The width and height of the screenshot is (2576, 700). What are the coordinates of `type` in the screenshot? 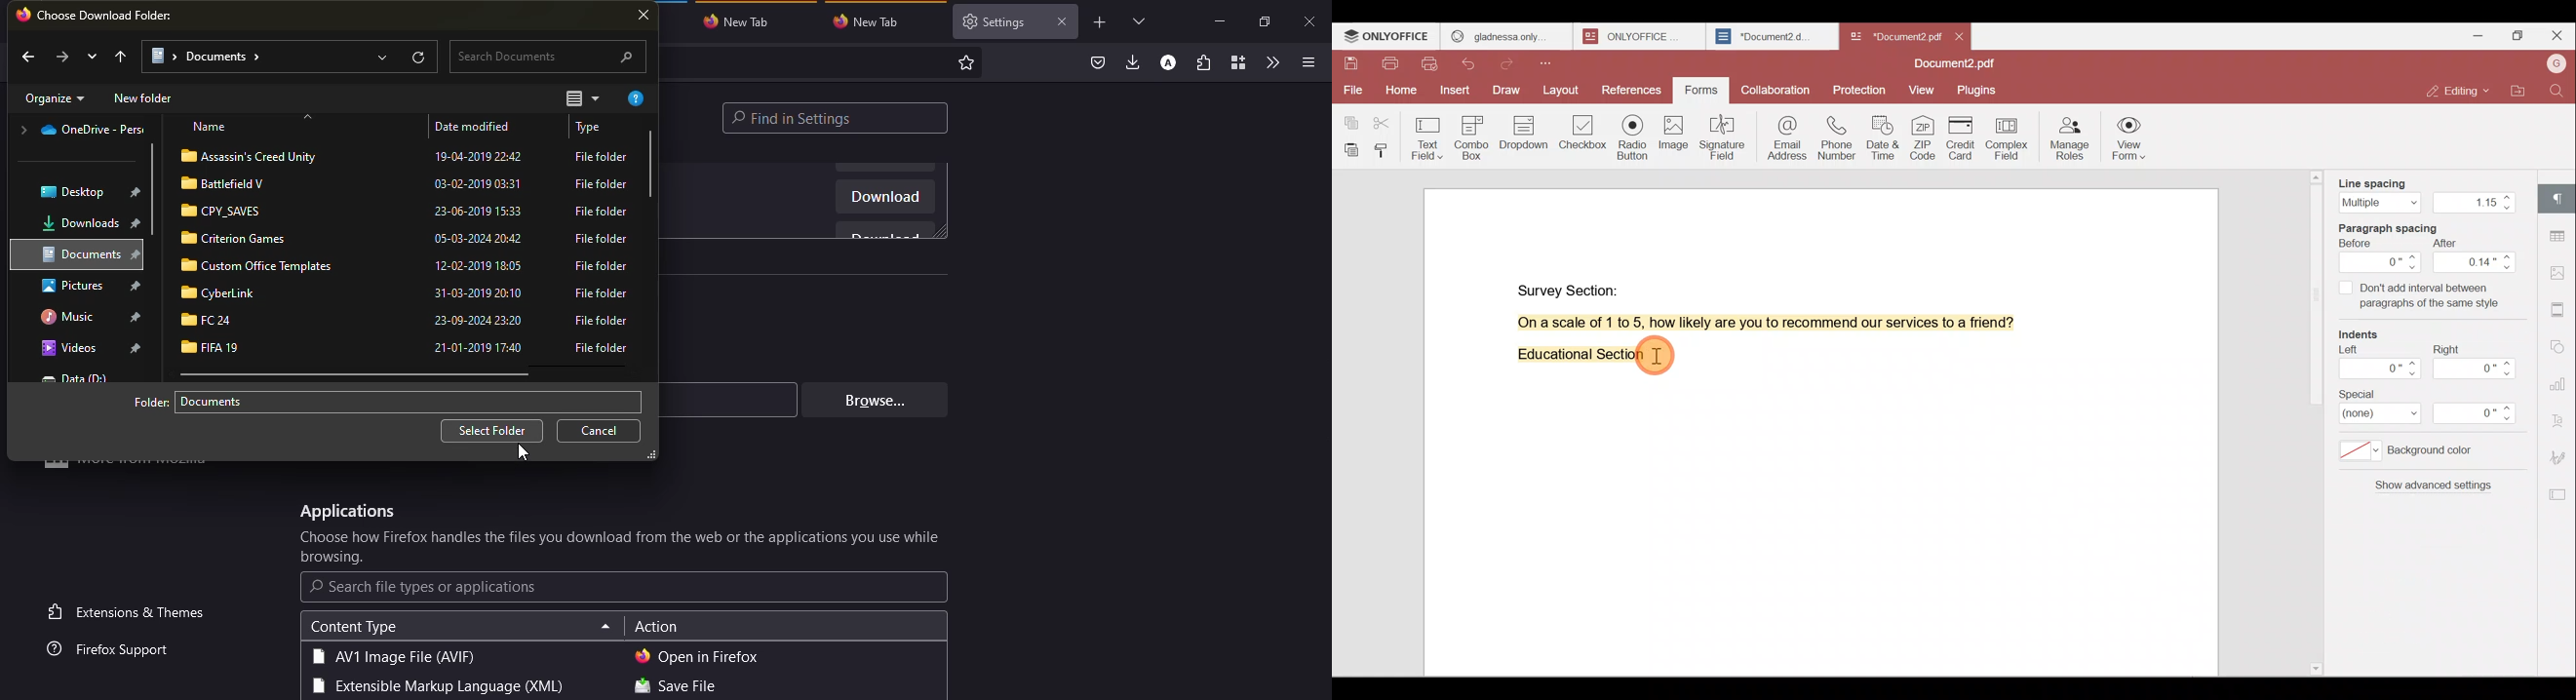 It's located at (605, 185).